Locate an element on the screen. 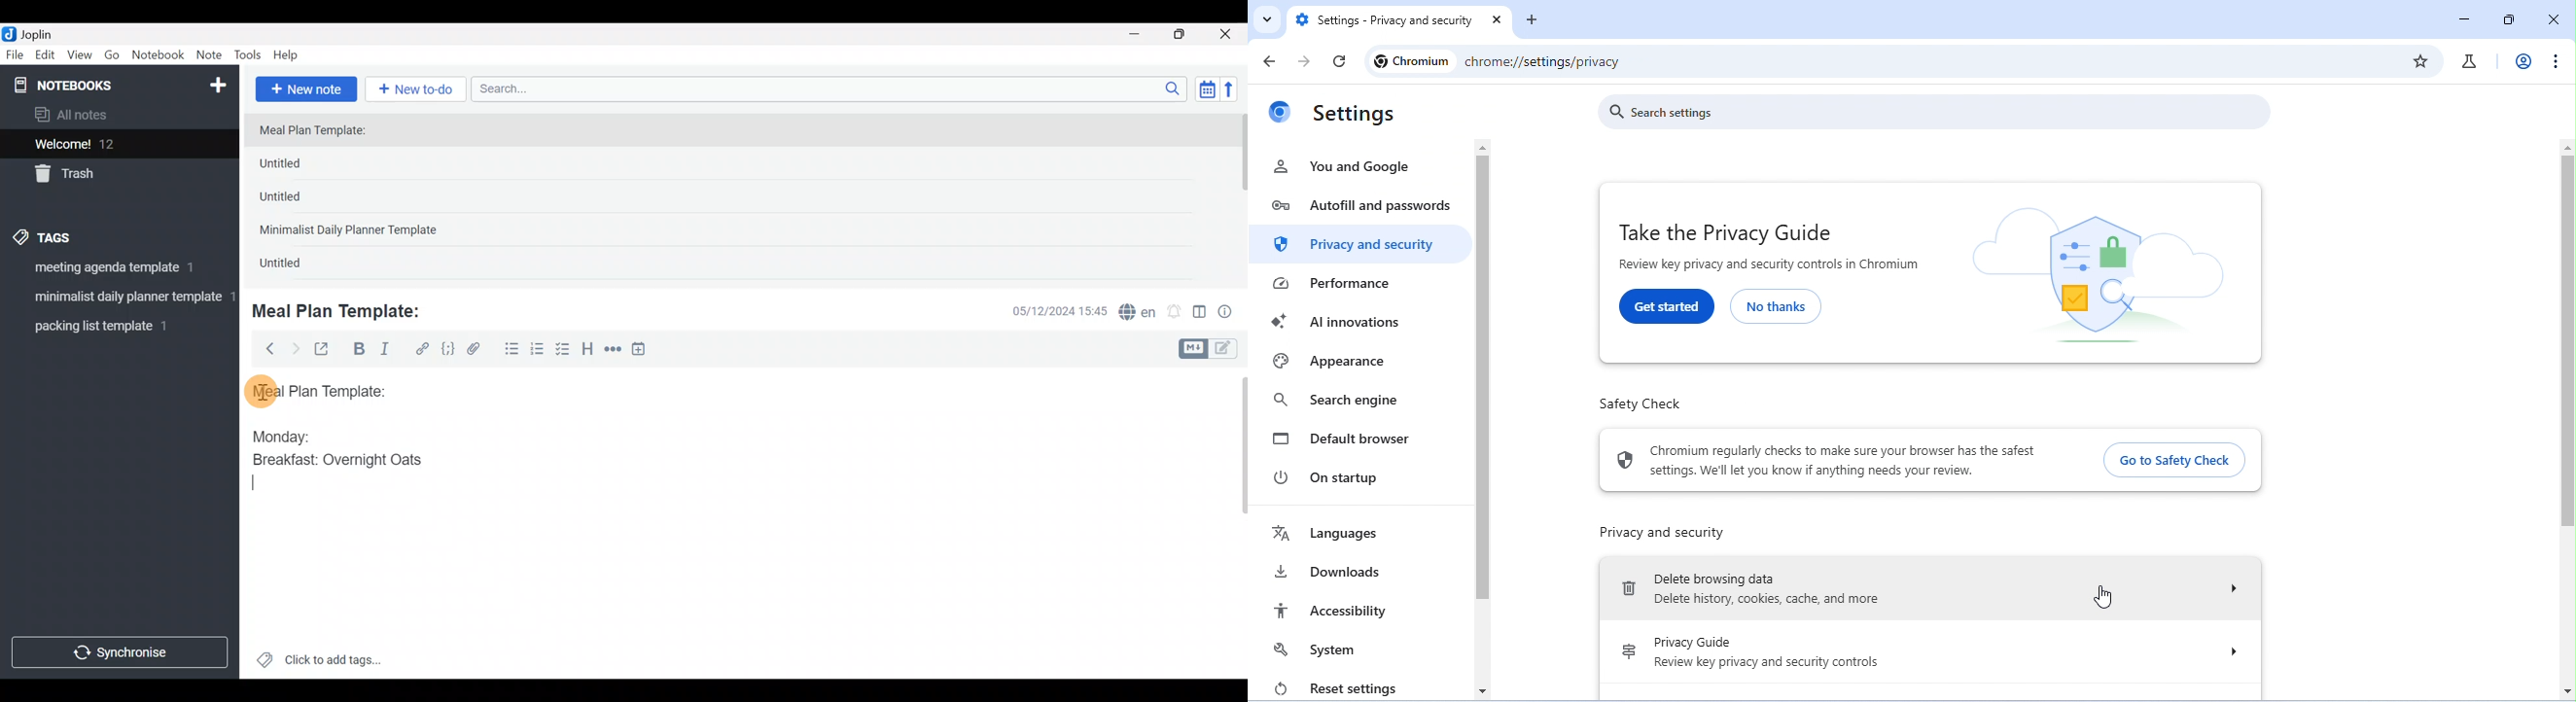 Image resolution: width=2576 pixels, height=728 pixels. Untitled is located at coordinates (295, 266).